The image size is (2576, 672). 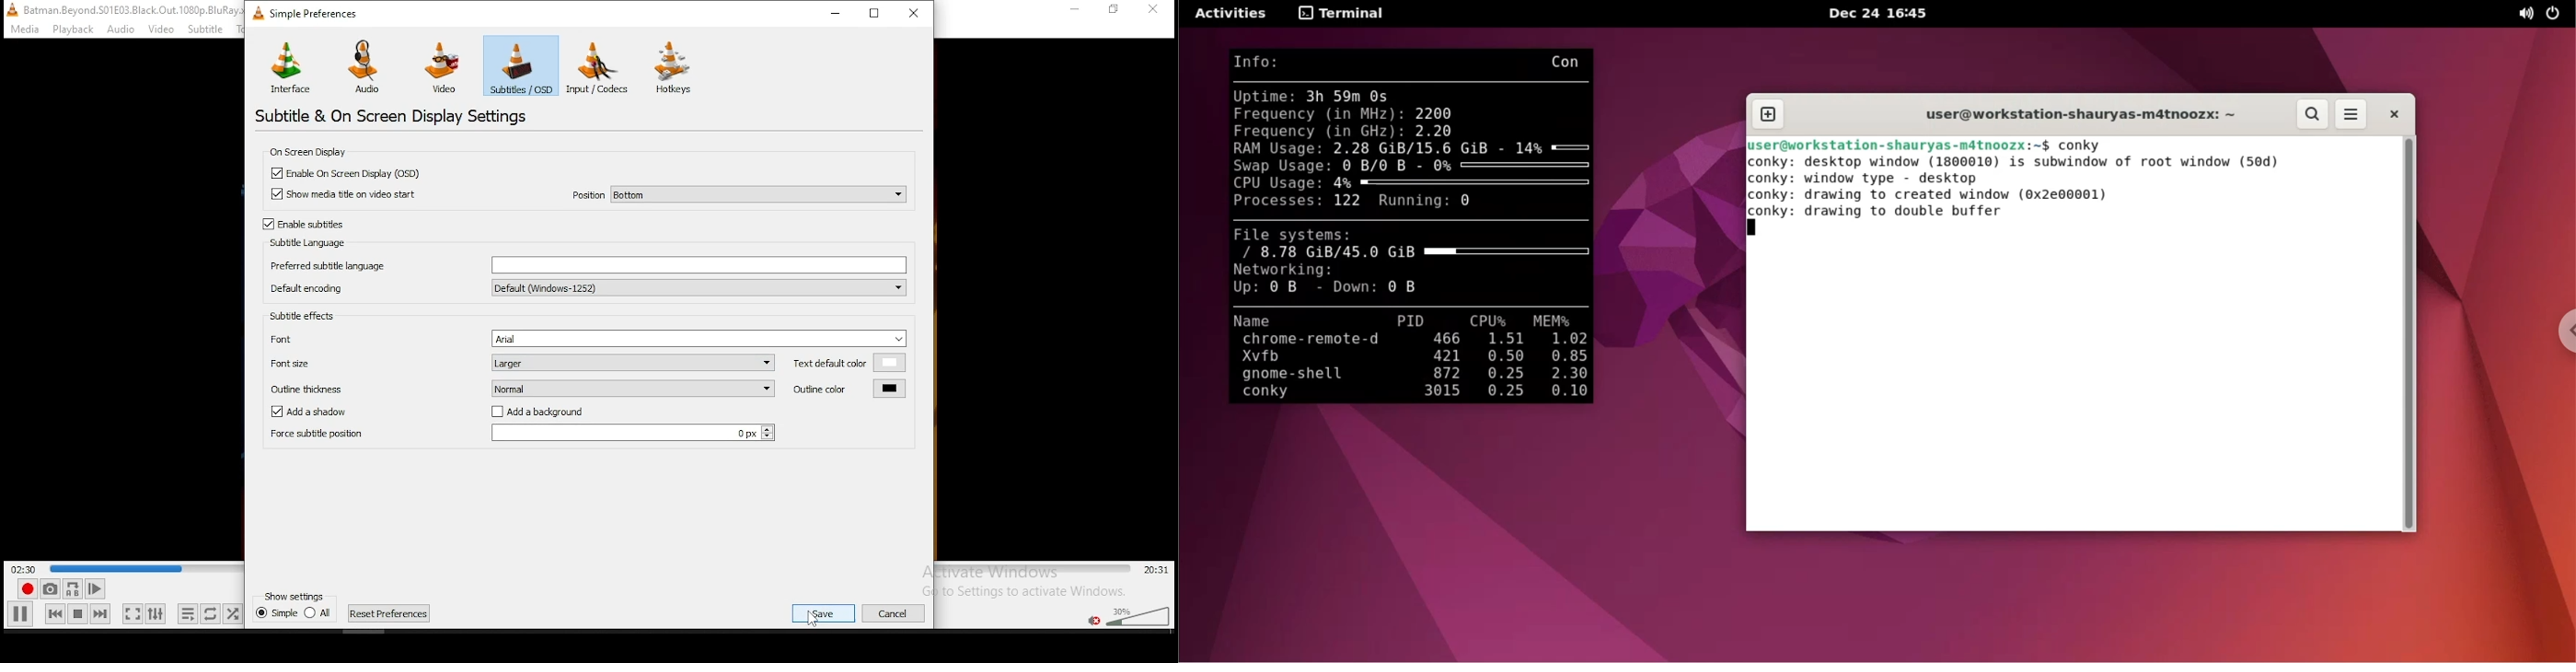 What do you see at coordinates (25, 567) in the screenshot?
I see `elapsed time` at bounding box center [25, 567].